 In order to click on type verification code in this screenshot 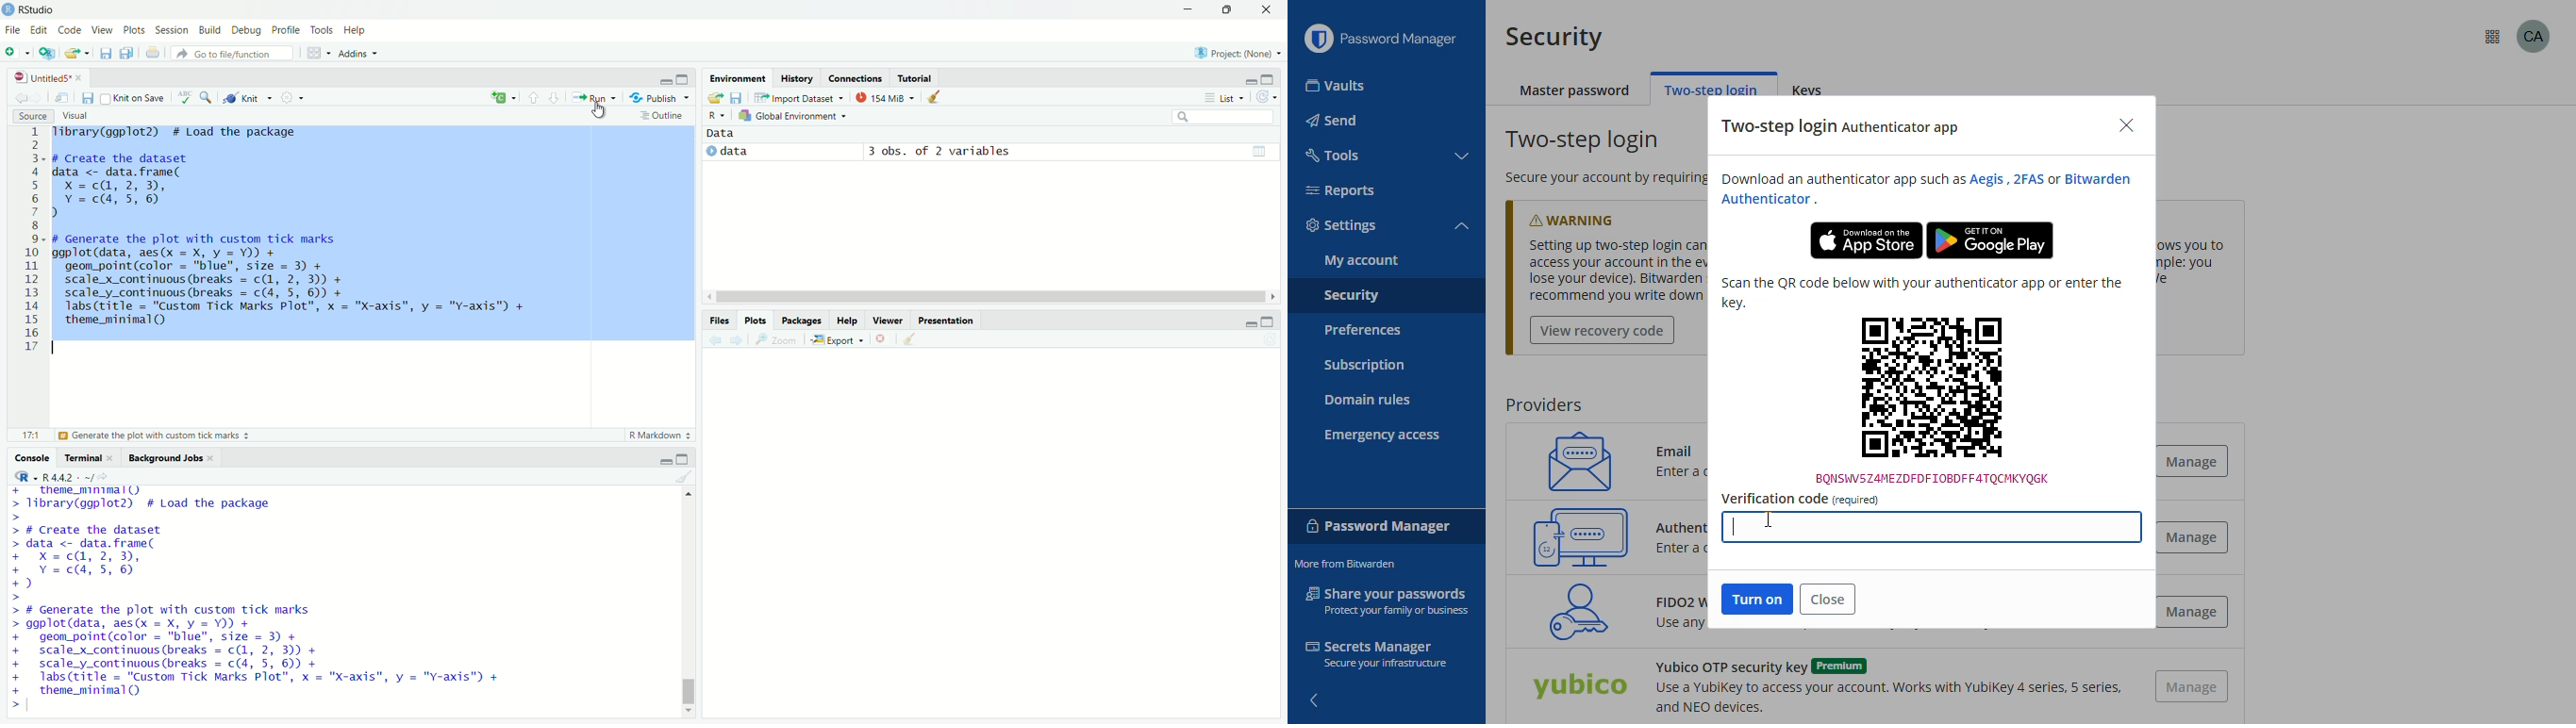, I will do `click(1934, 528)`.